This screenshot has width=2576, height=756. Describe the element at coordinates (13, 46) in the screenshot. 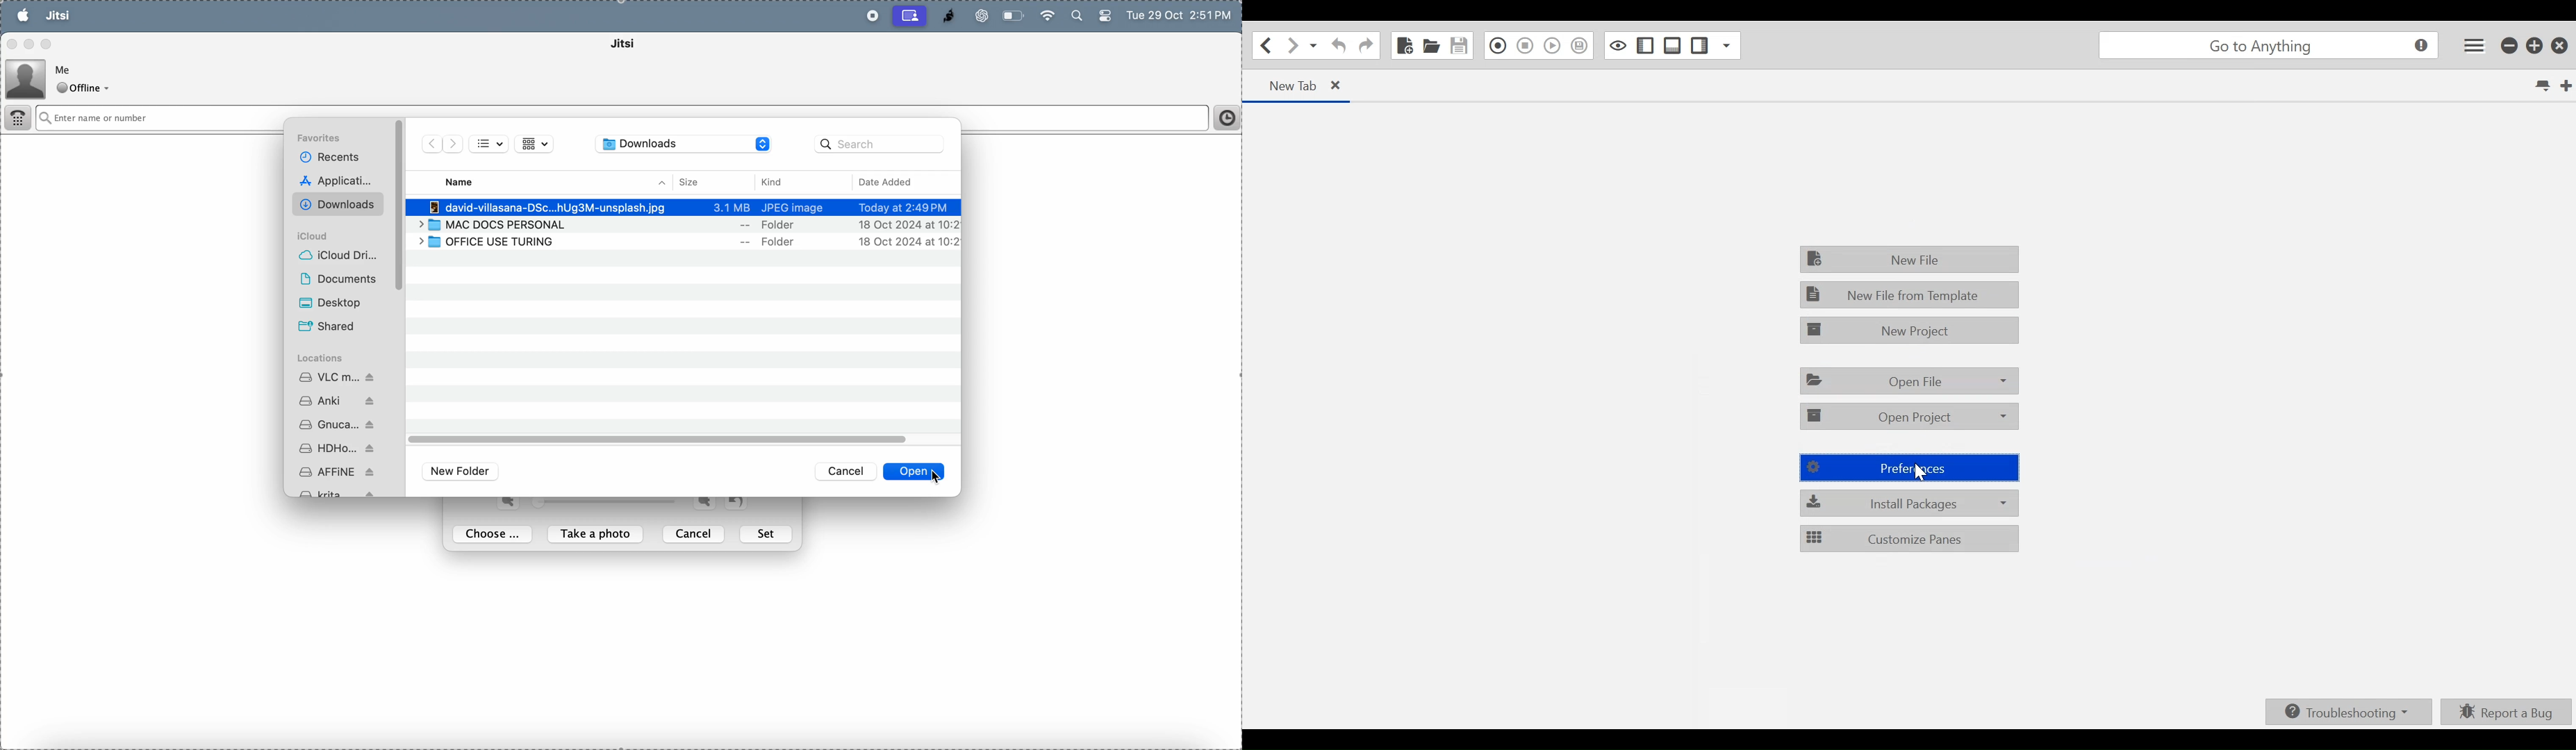

I see `close window` at that location.